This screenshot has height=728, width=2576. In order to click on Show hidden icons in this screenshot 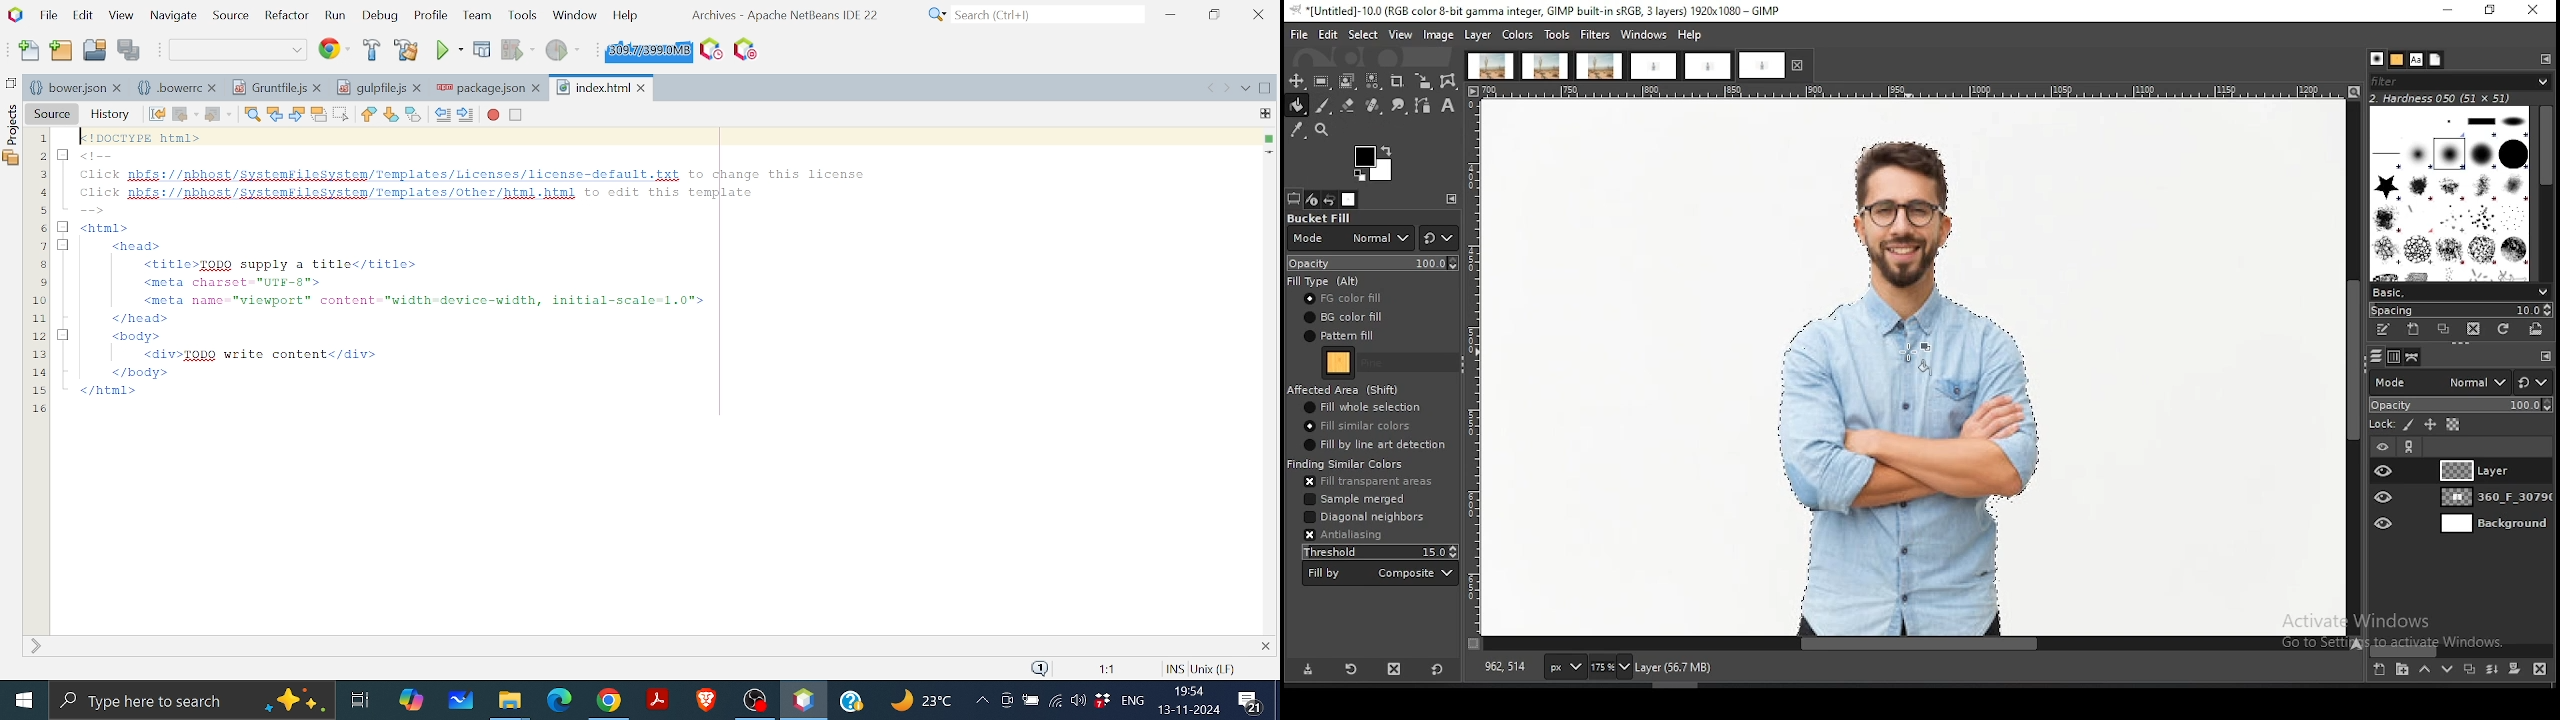, I will do `click(982, 704)`.